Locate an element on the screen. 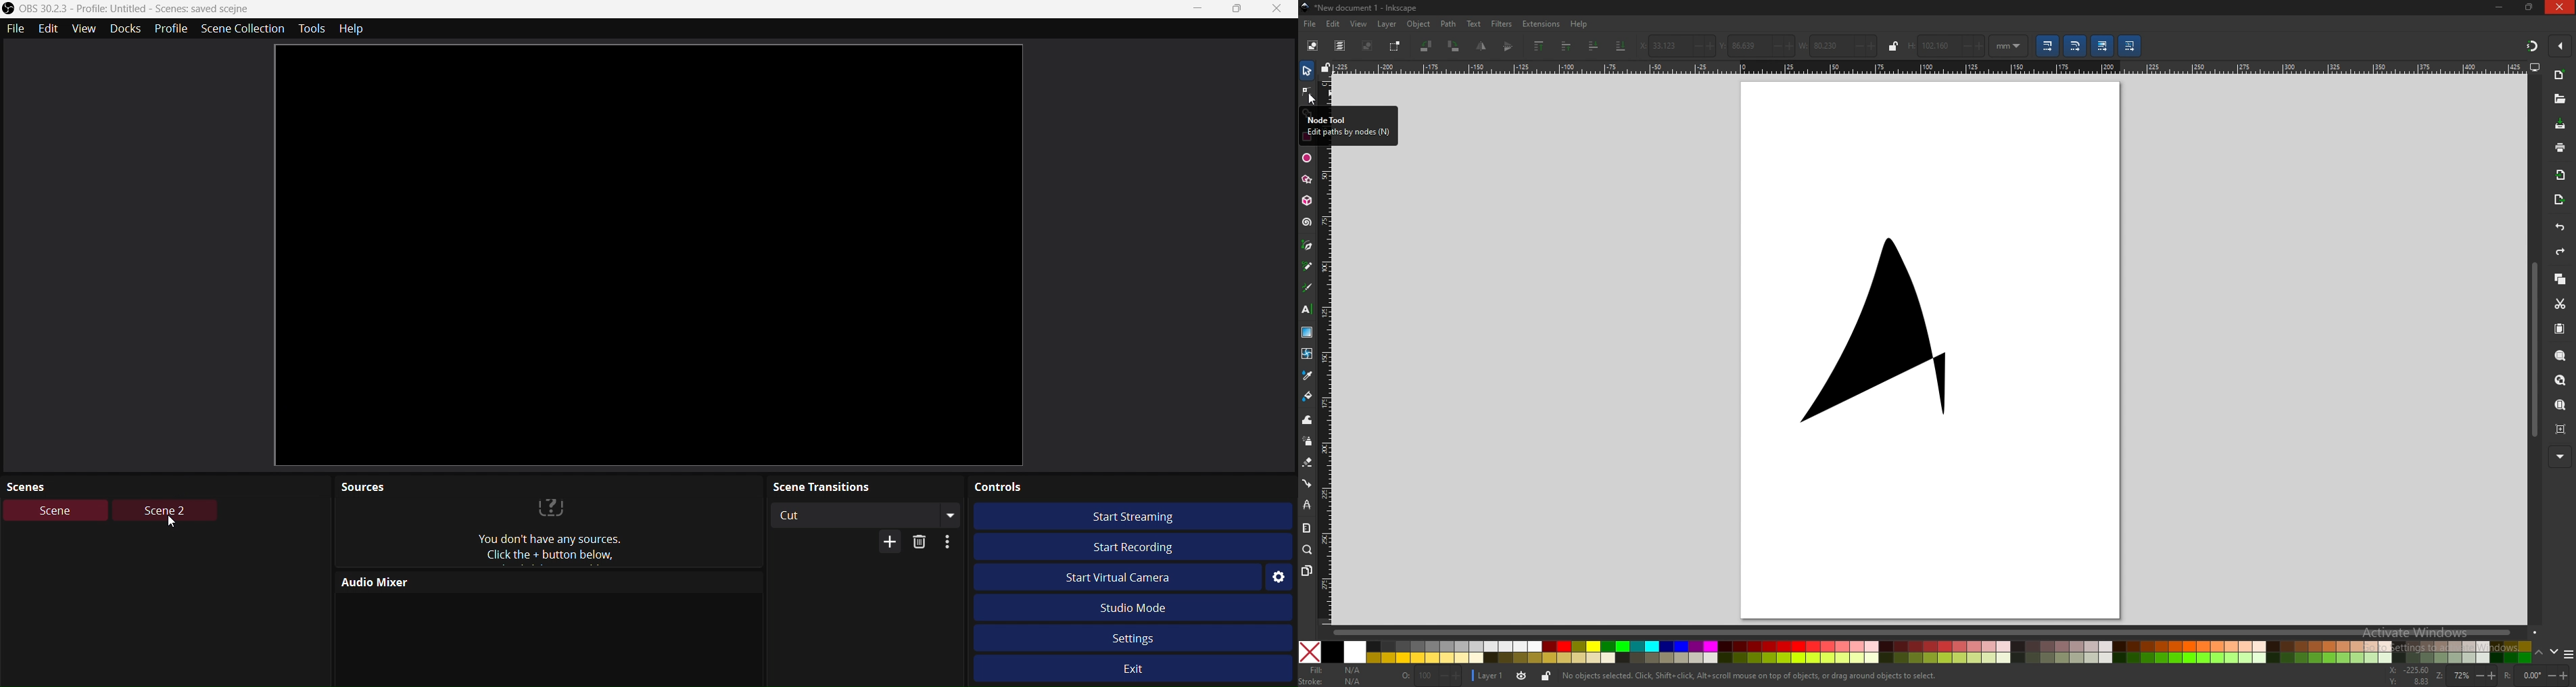 The width and height of the screenshot is (2576, 700). edit is located at coordinates (1334, 25).